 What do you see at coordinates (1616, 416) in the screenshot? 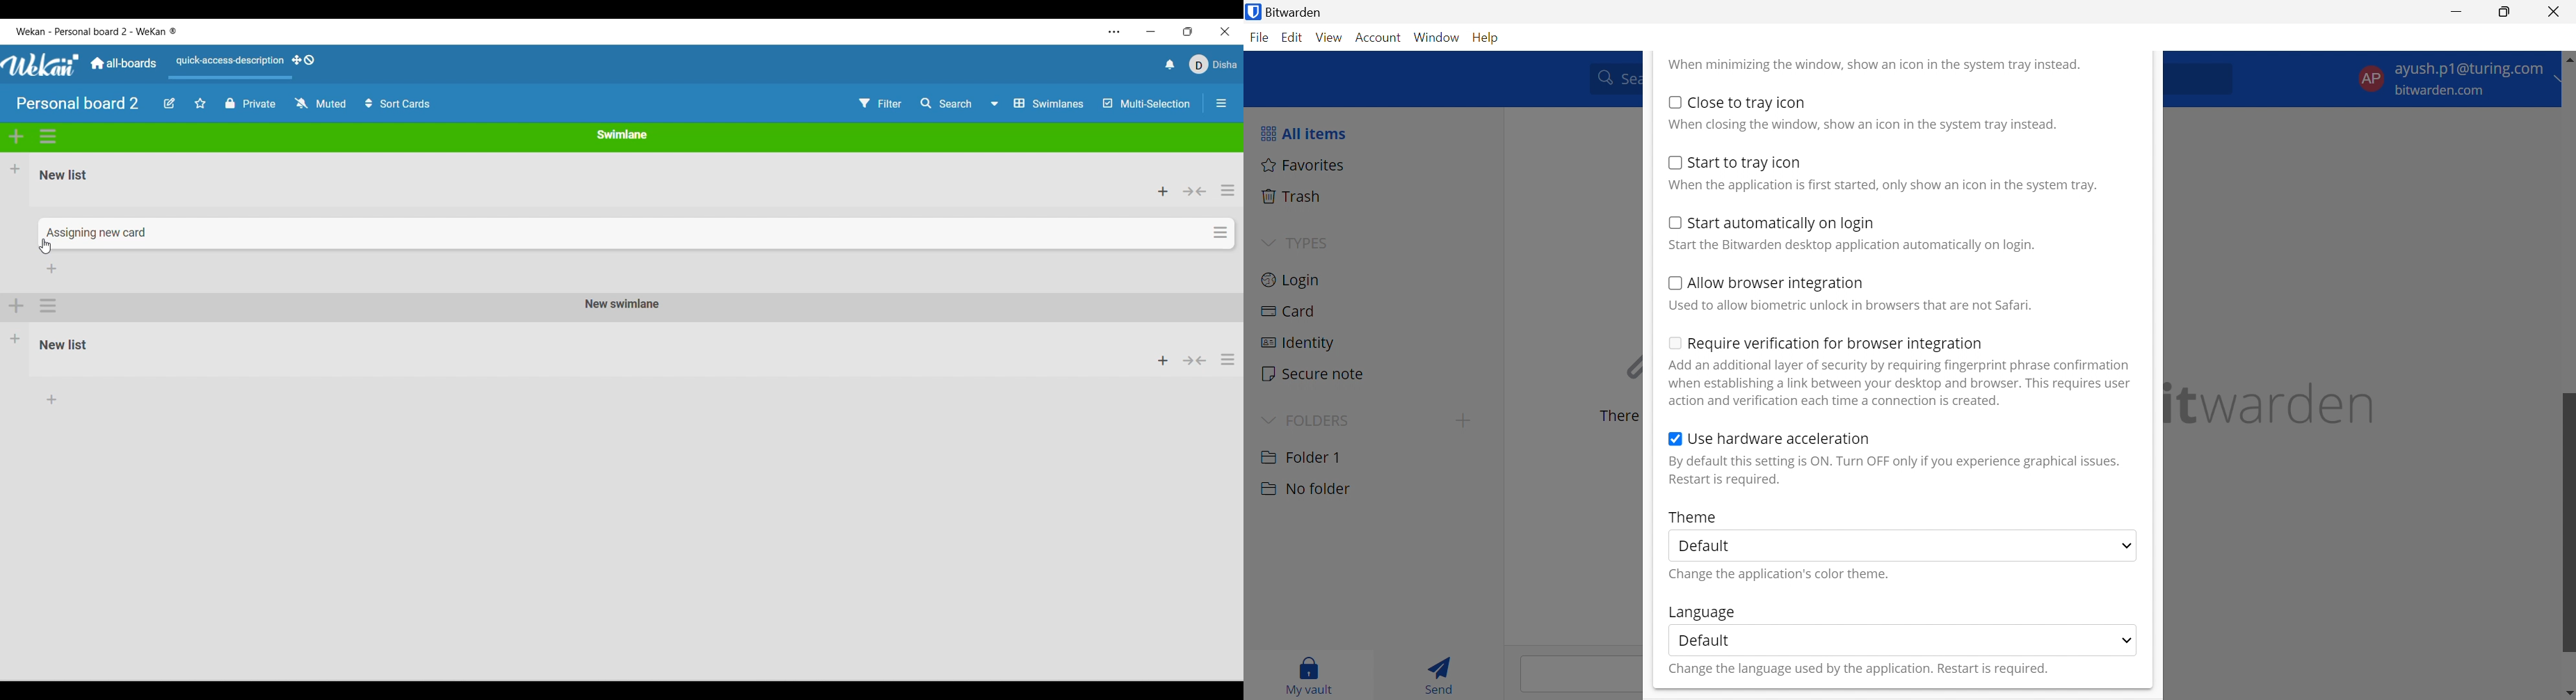
I see `There are no items to list.` at bounding box center [1616, 416].